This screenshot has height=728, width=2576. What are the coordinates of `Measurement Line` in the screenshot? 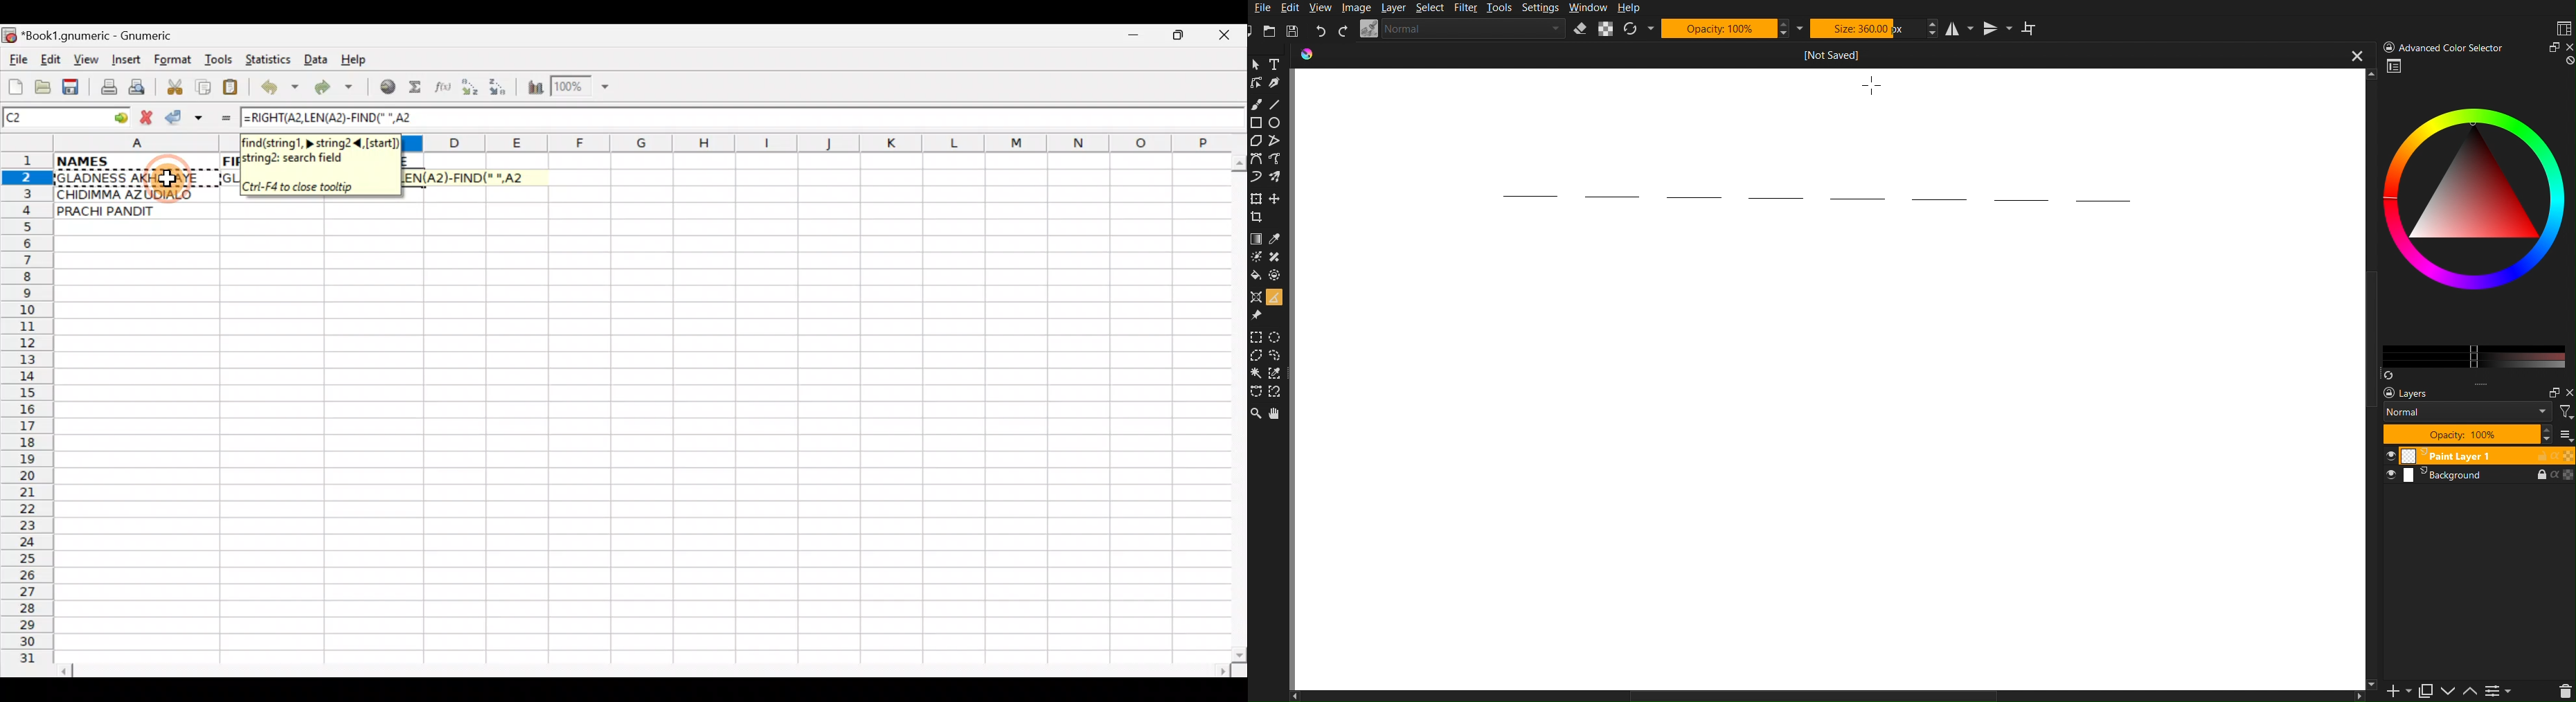 It's located at (1809, 197).